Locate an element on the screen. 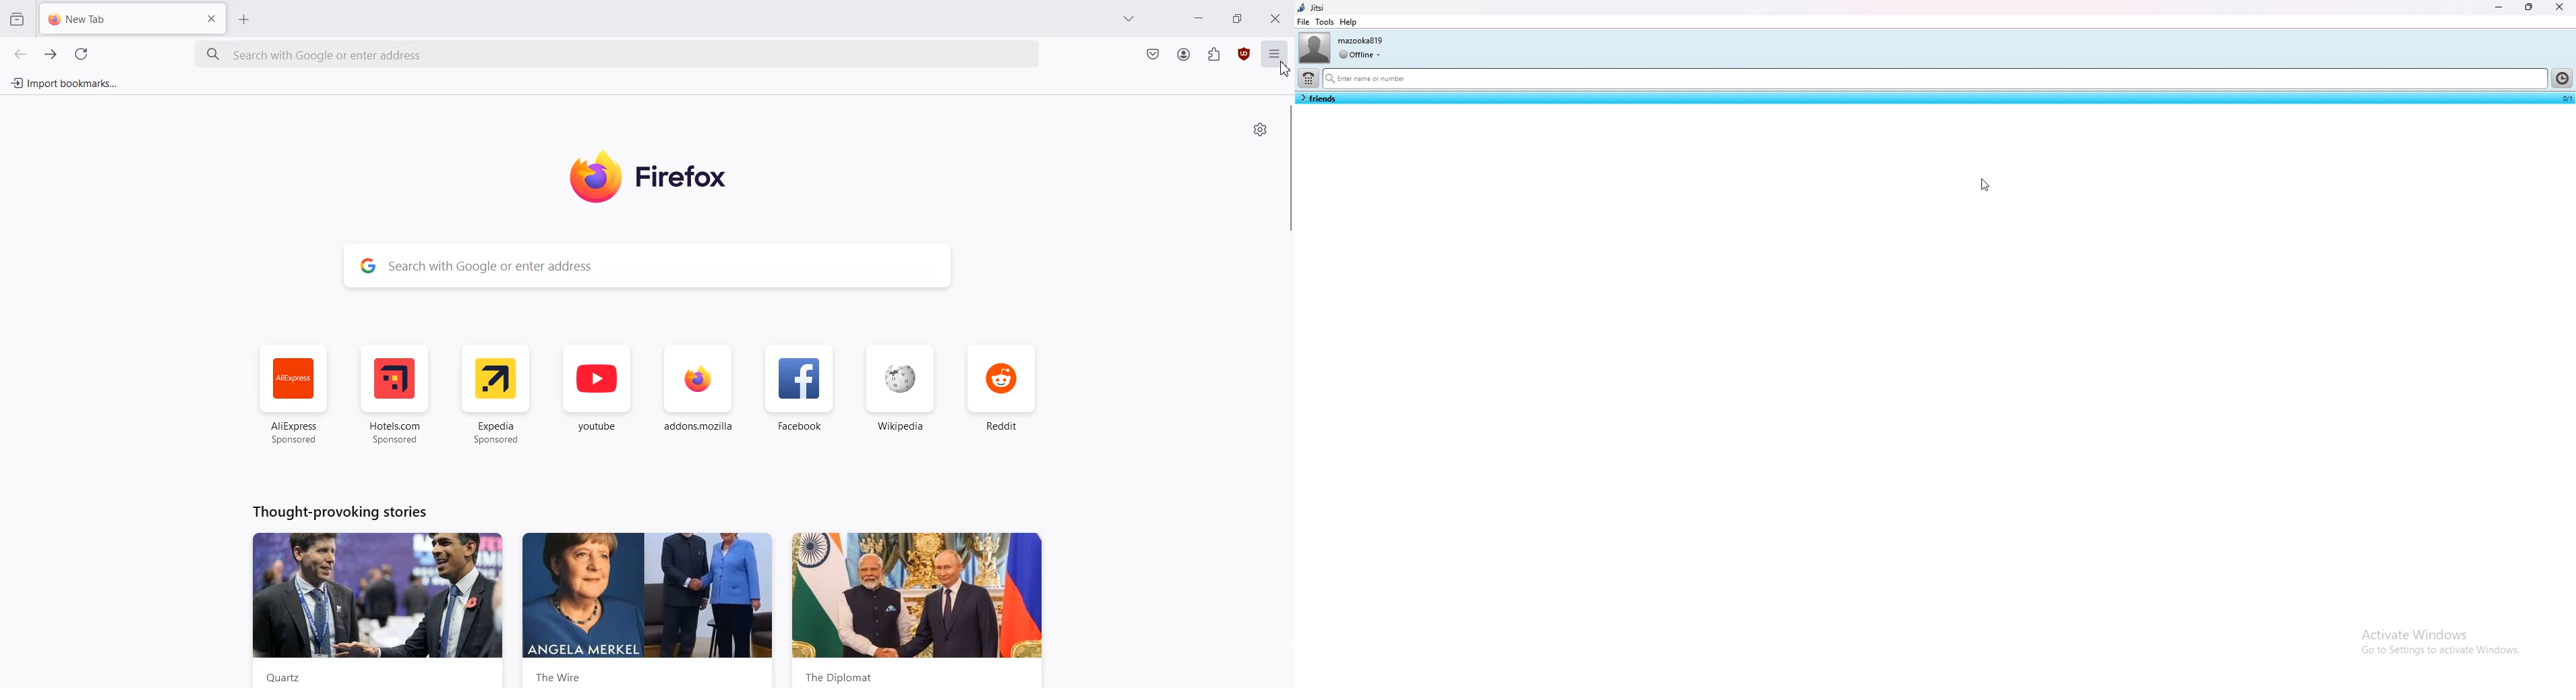 The width and height of the screenshot is (2576, 700). close is located at coordinates (2560, 7).